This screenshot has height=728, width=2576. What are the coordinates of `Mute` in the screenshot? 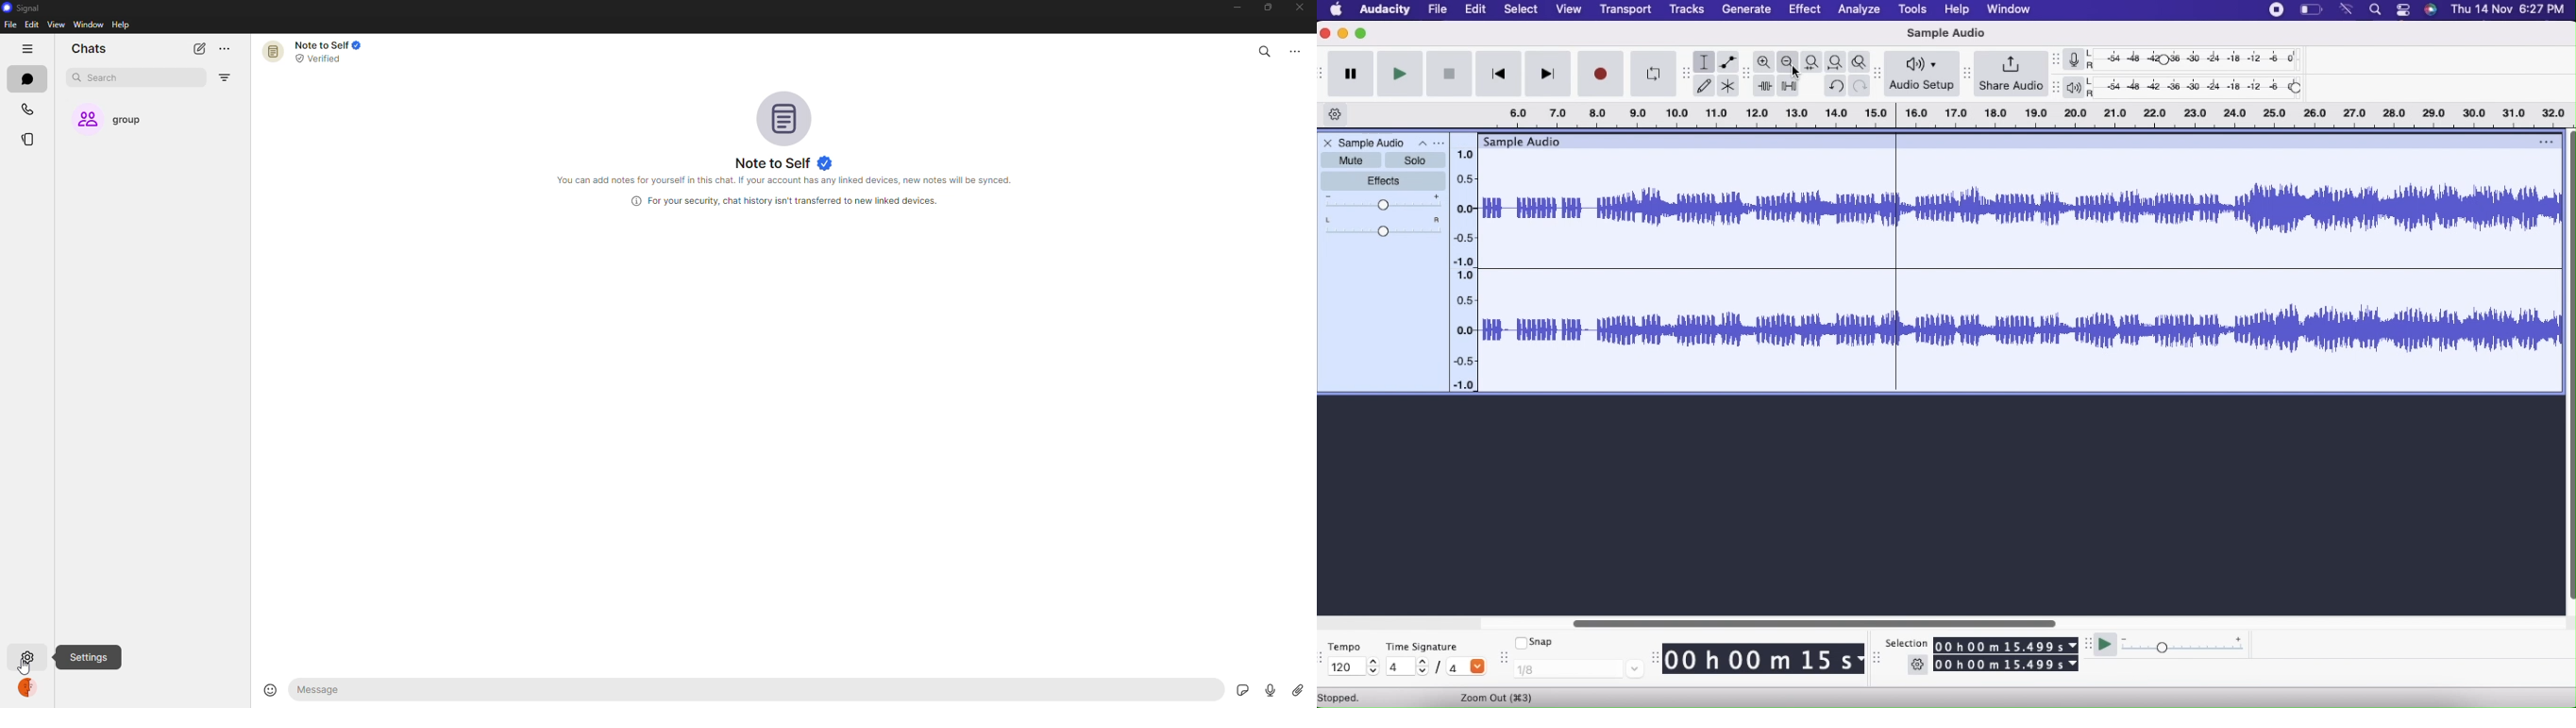 It's located at (1351, 160).